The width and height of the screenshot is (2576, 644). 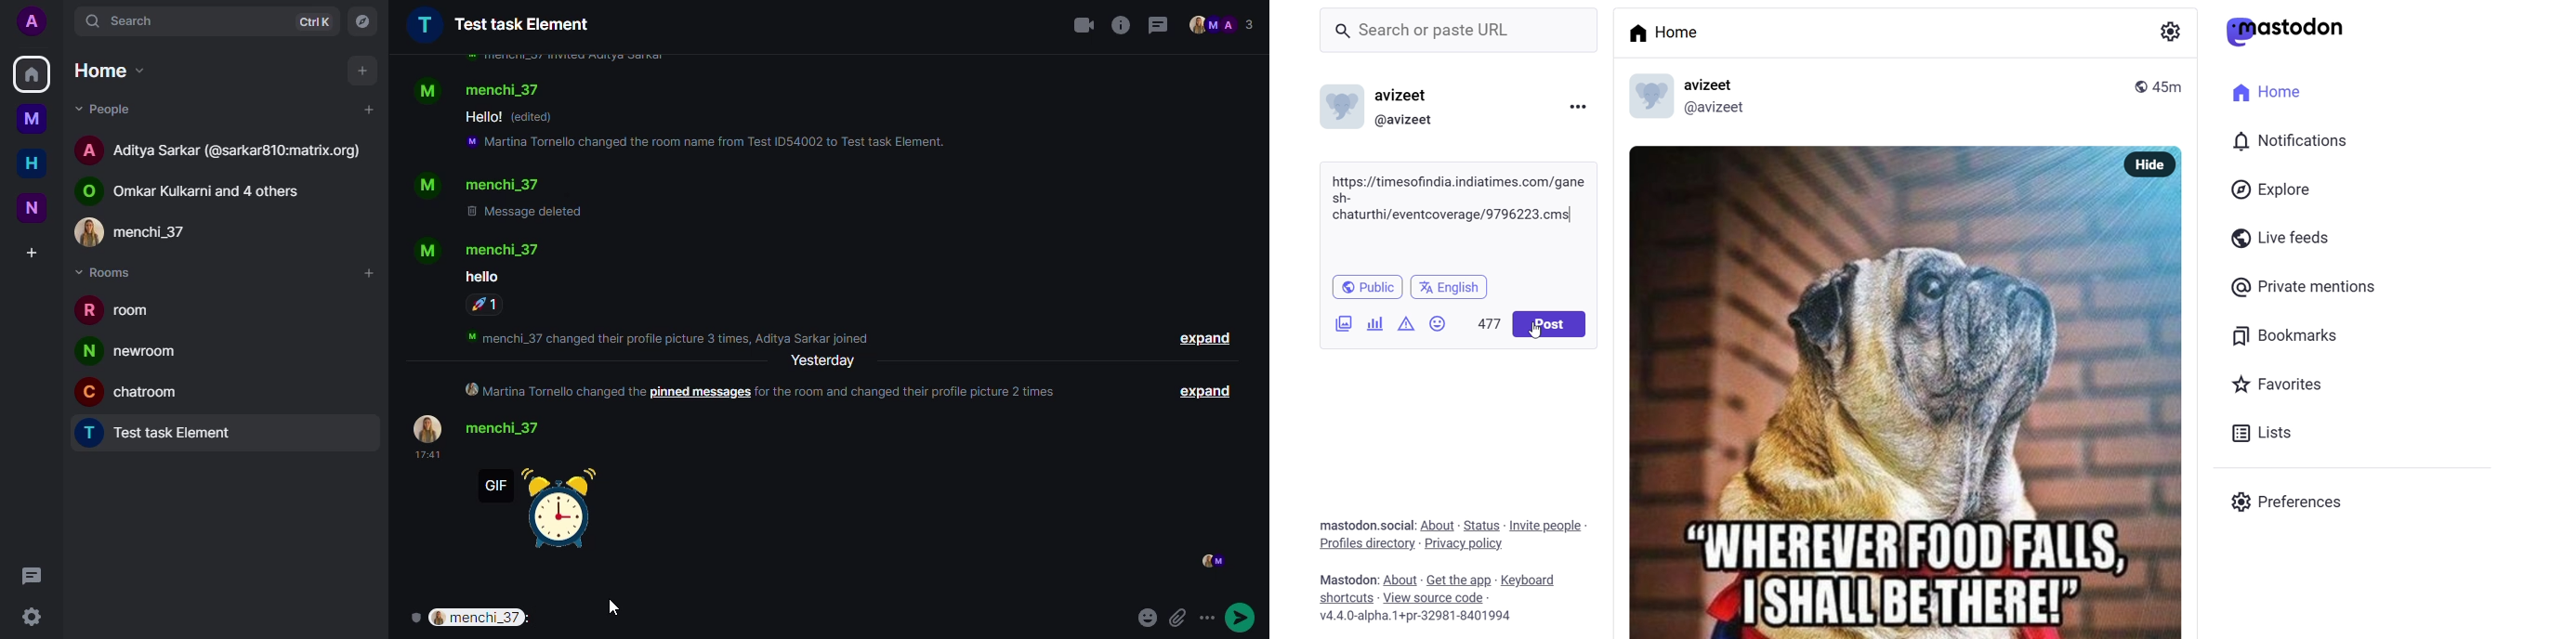 What do you see at coordinates (487, 428) in the screenshot?
I see `contact` at bounding box center [487, 428].